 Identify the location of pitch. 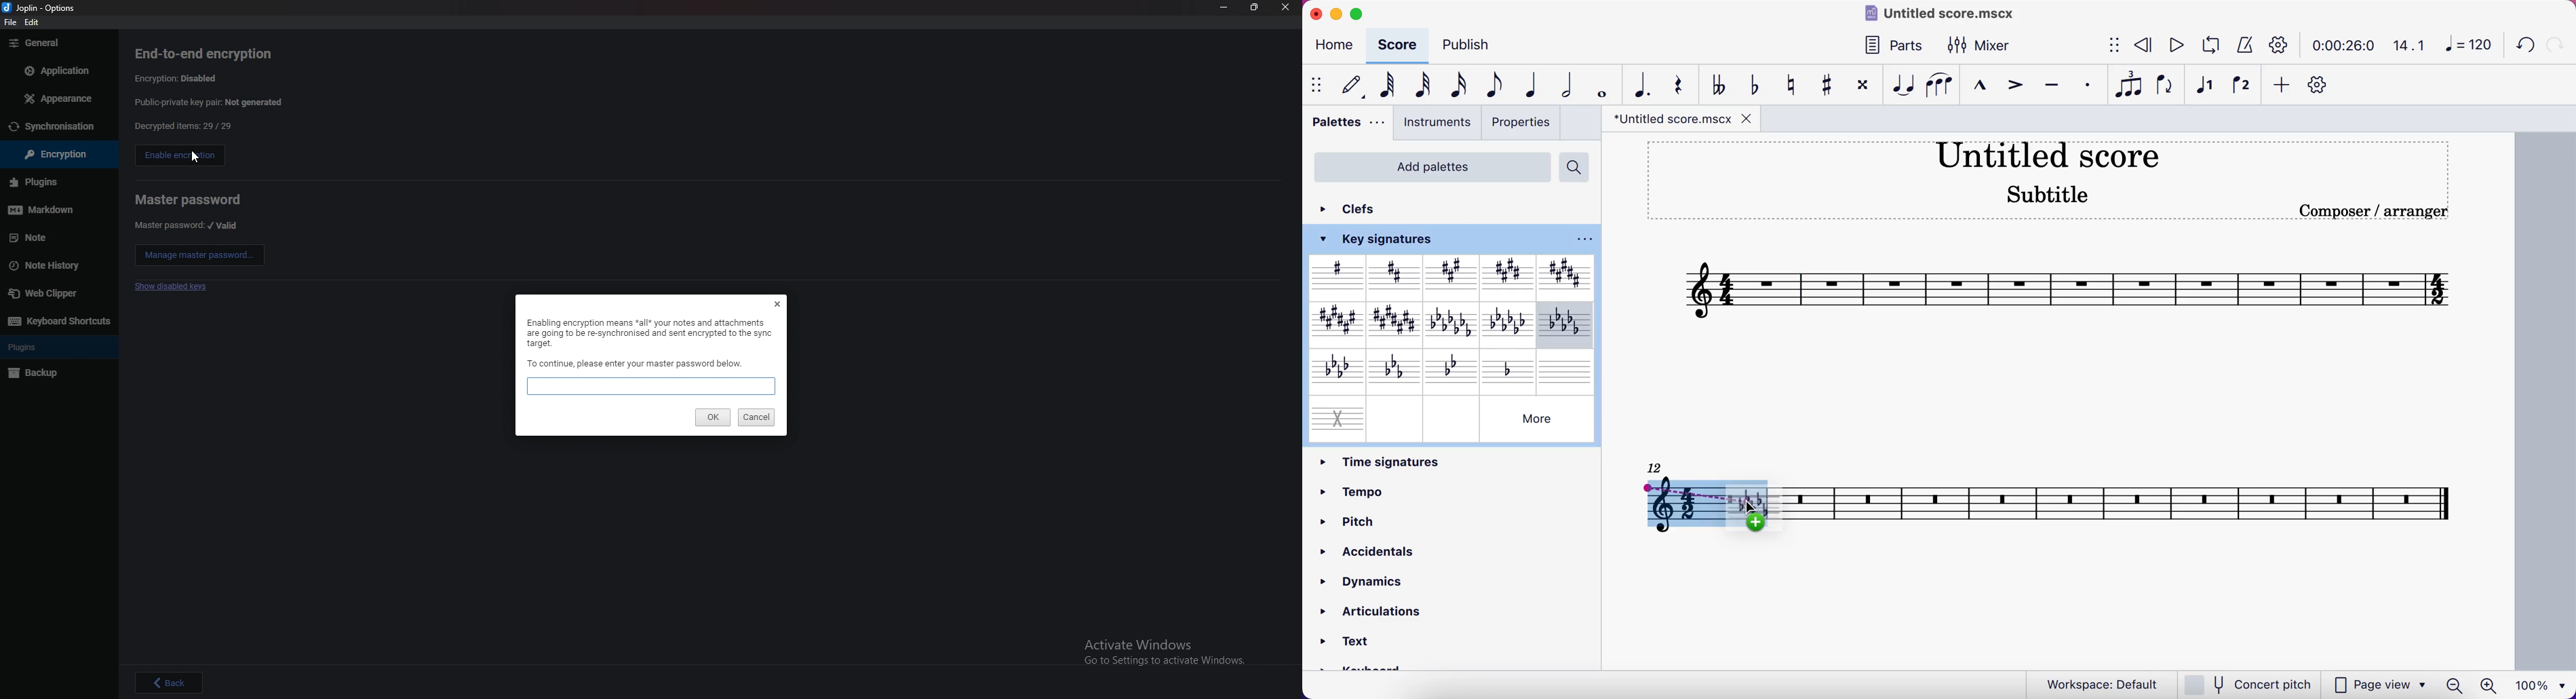
(1402, 520).